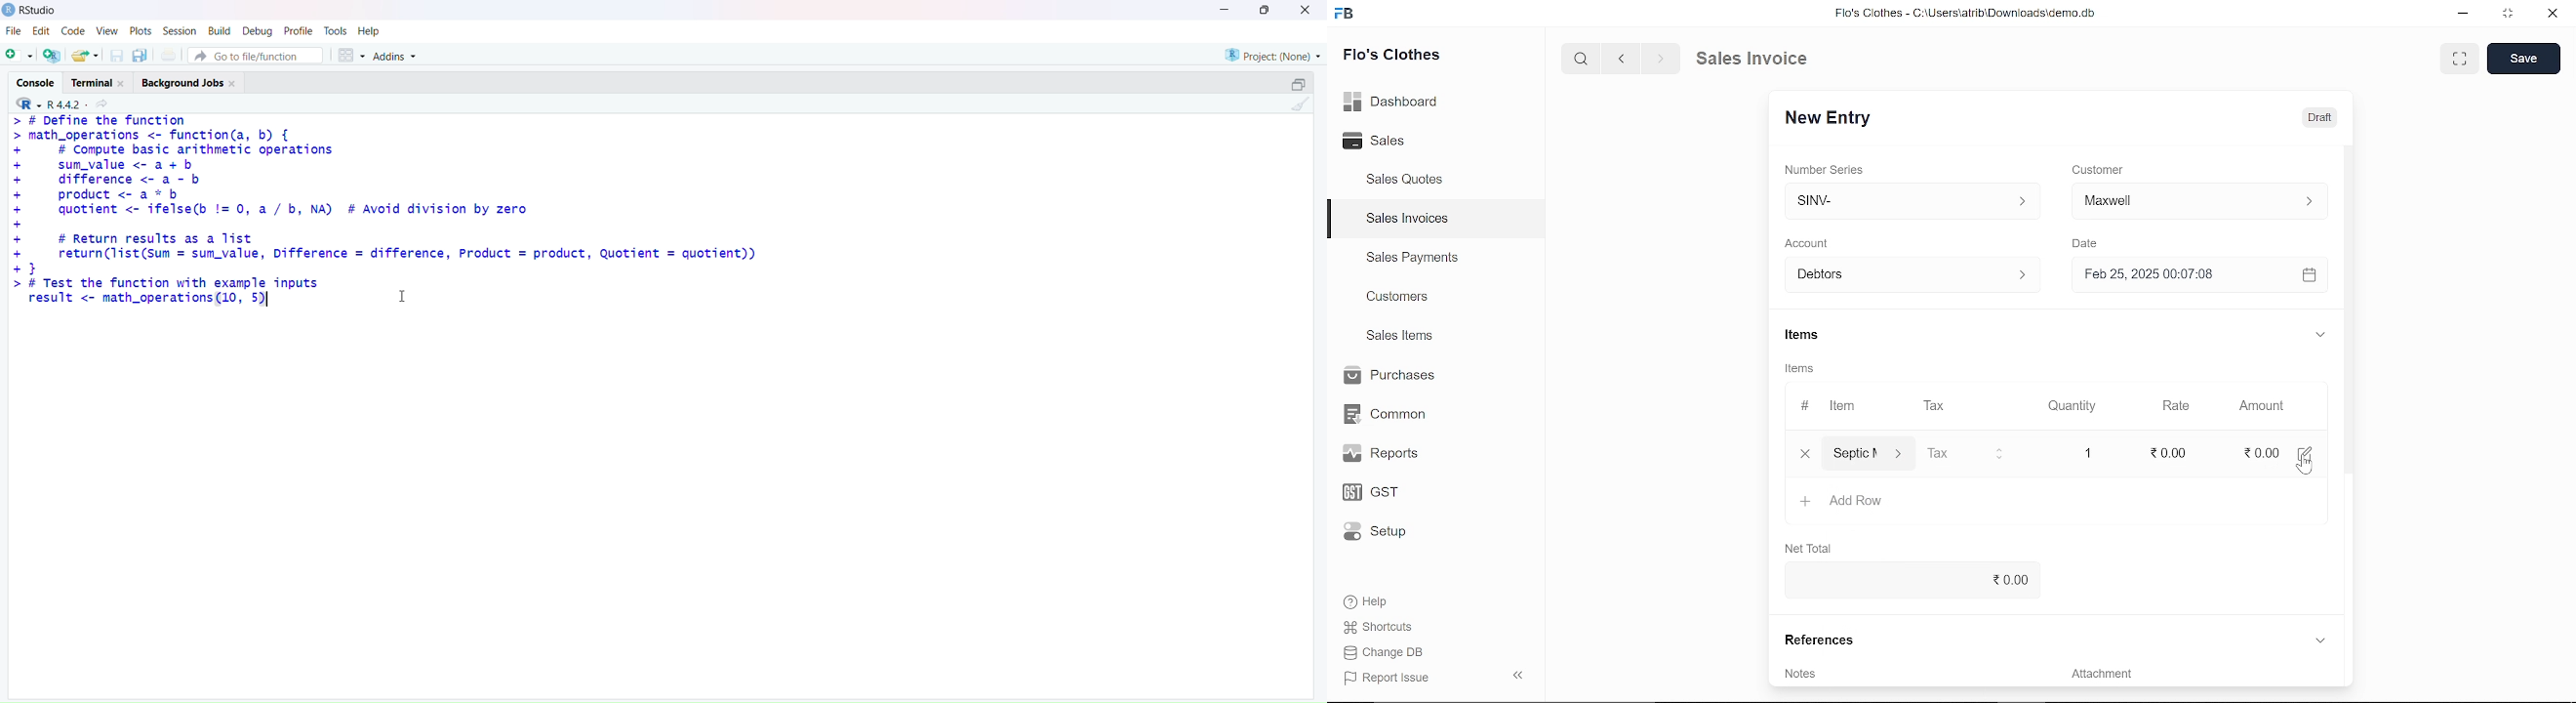  Describe the element at coordinates (1806, 242) in the screenshot. I see `‘Account` at that location.